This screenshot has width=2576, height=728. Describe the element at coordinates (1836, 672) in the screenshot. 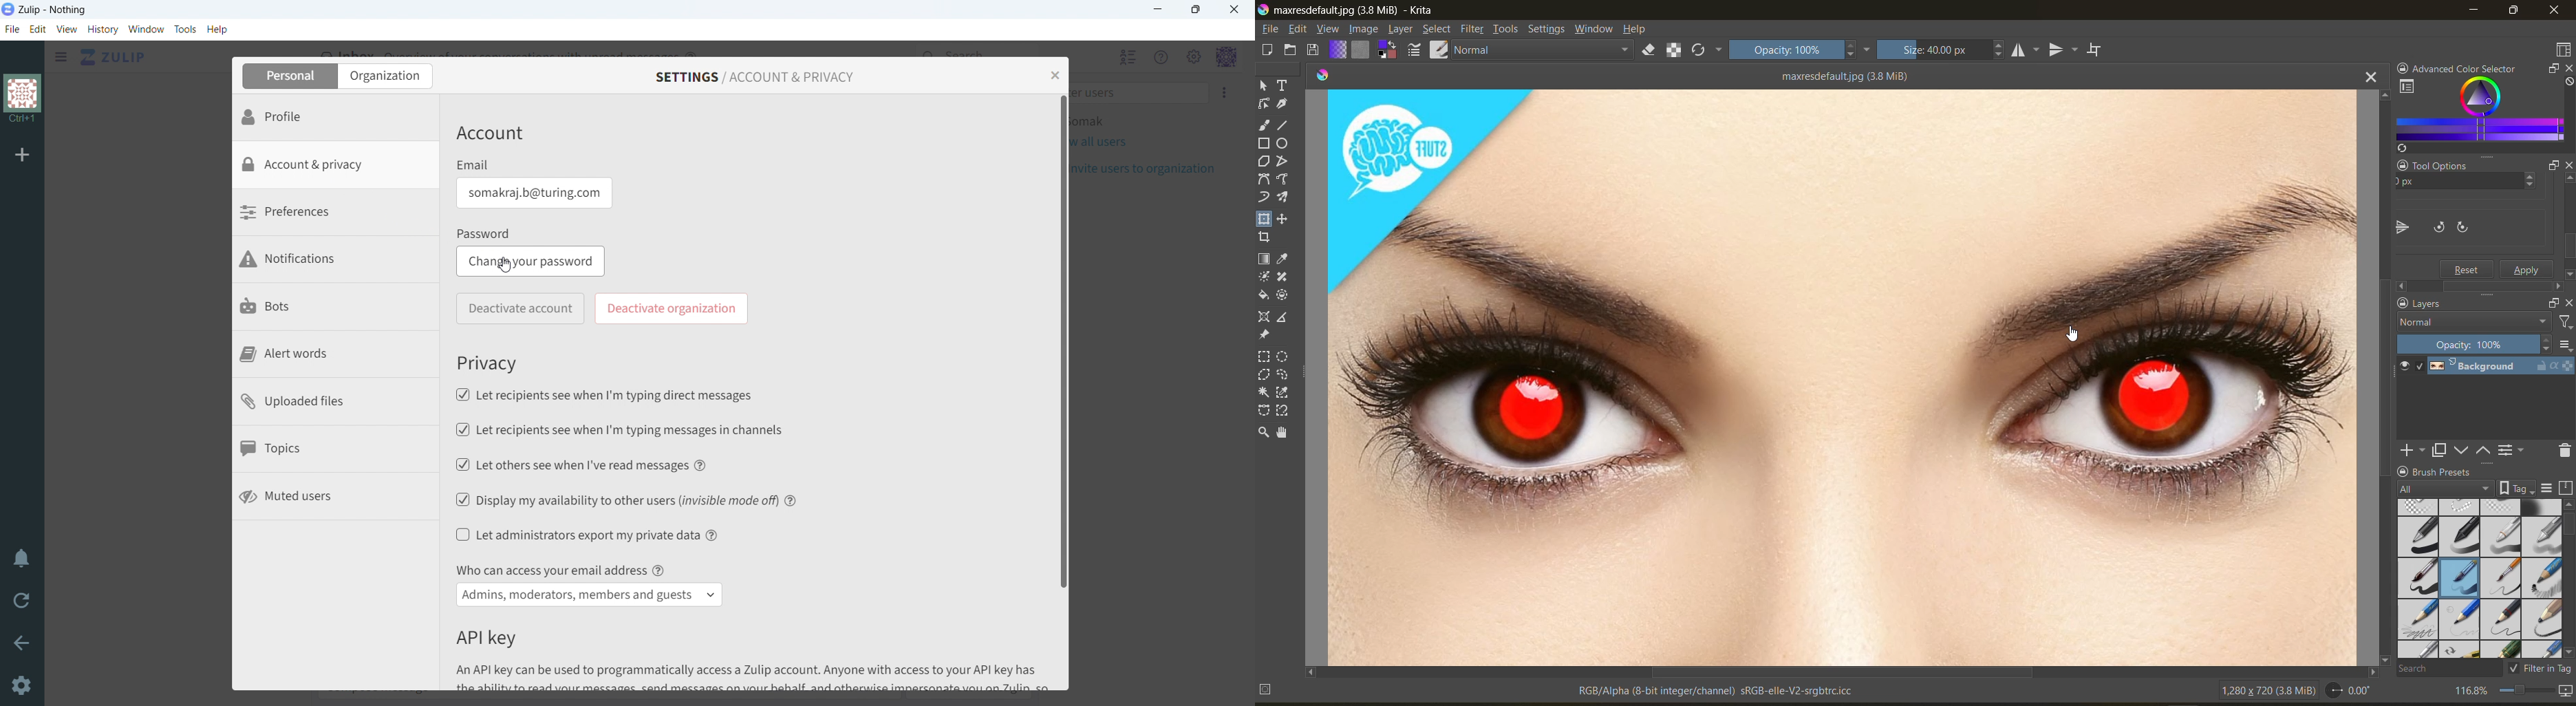

I see `horizontal scroll bar` at that location.